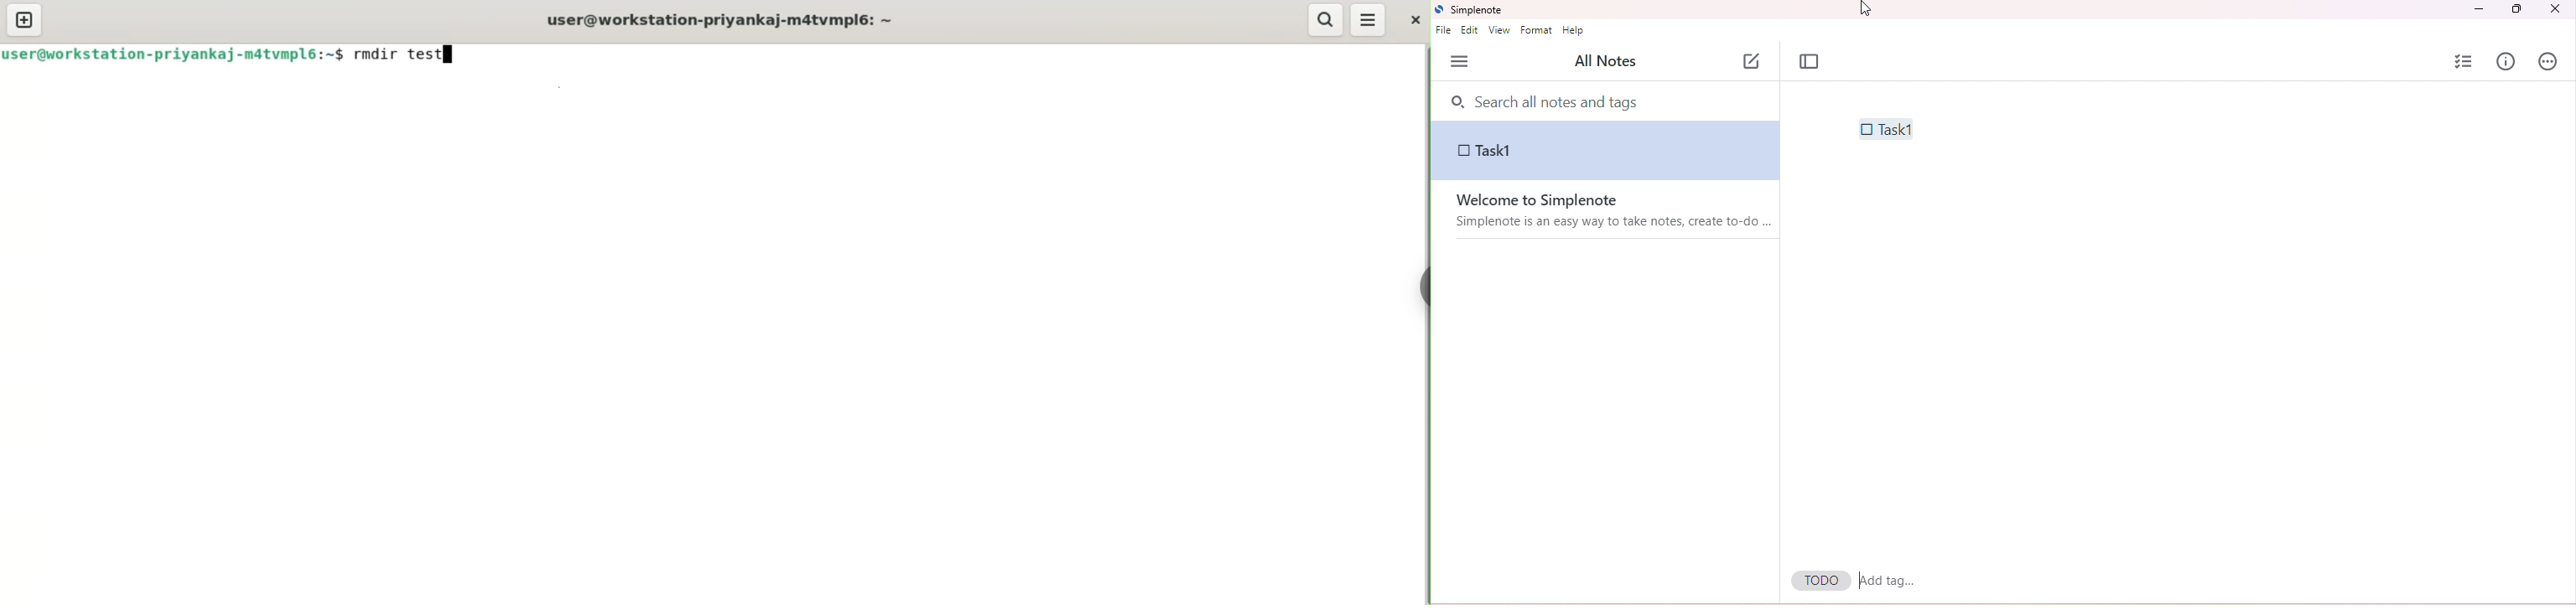 This screenshot has width=2576, height=616. What do you see at coordinates (1443, 31) in the screenshot?
I see `file` at bounding box center [1443, 31].